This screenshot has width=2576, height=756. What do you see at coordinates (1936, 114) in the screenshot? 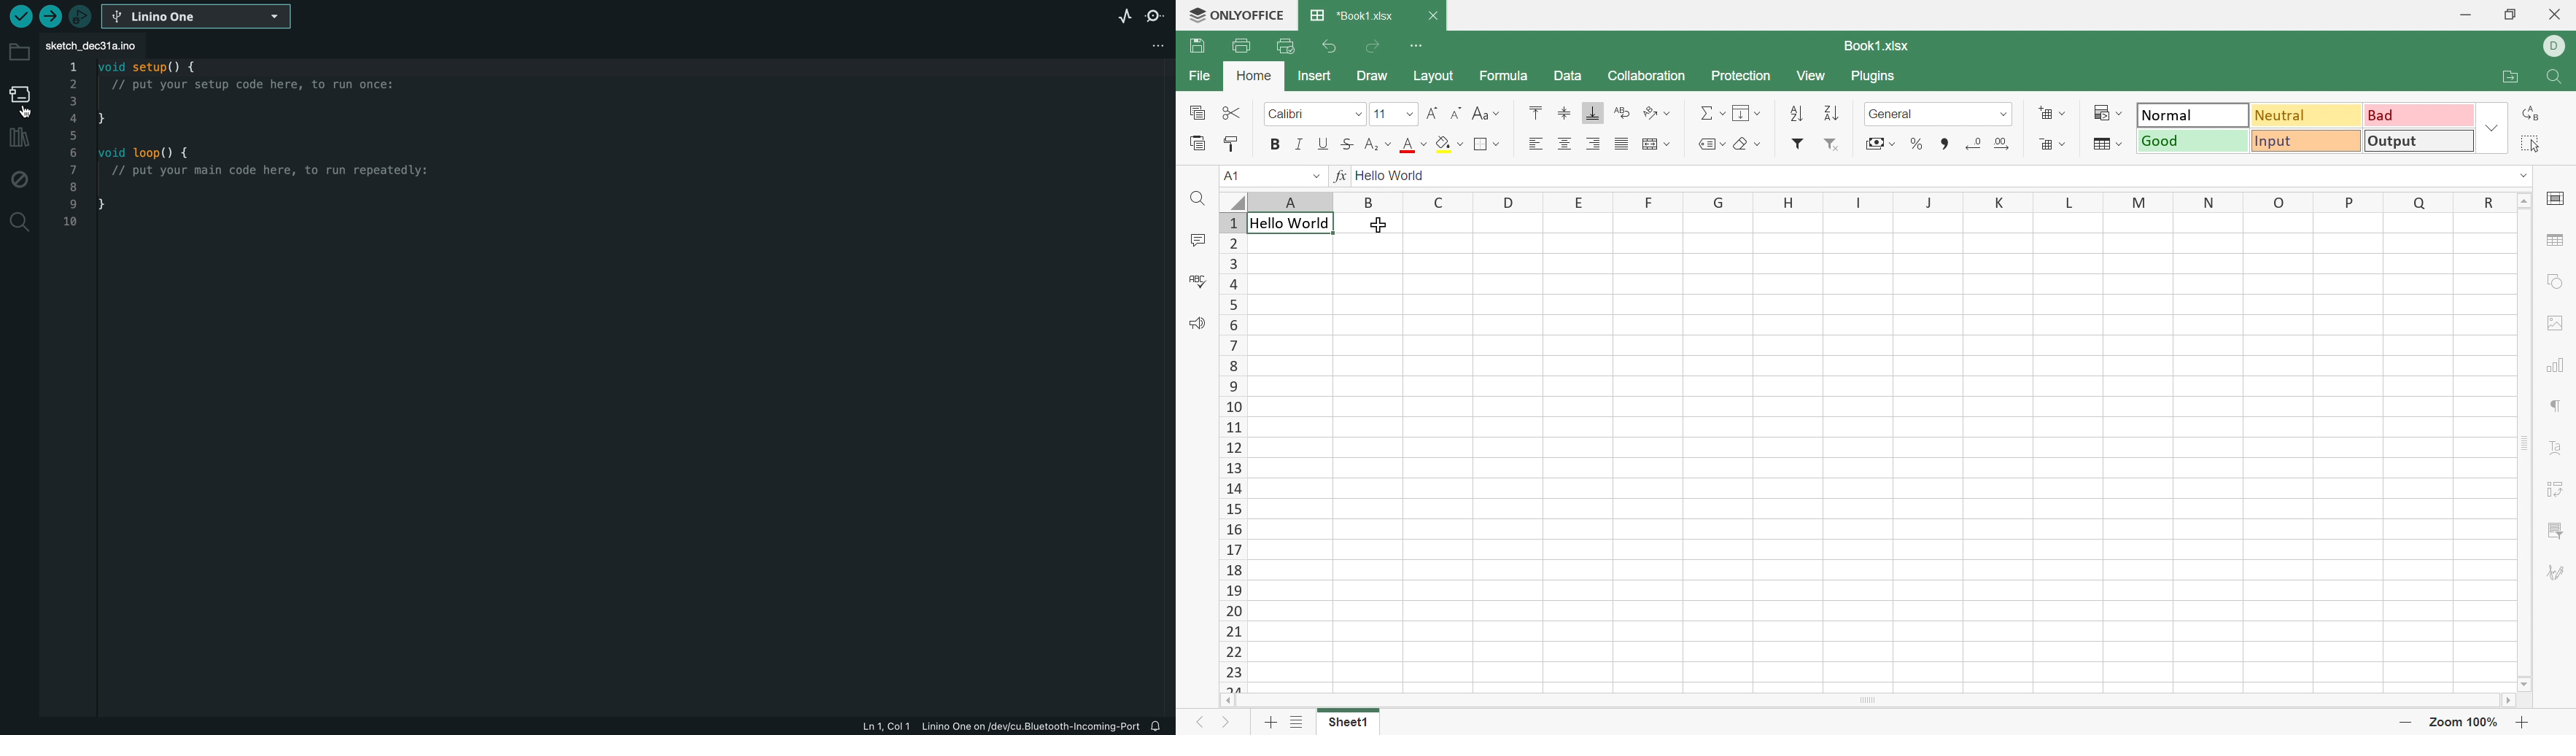
I see `Number format` at bounding box center [1936, 114].